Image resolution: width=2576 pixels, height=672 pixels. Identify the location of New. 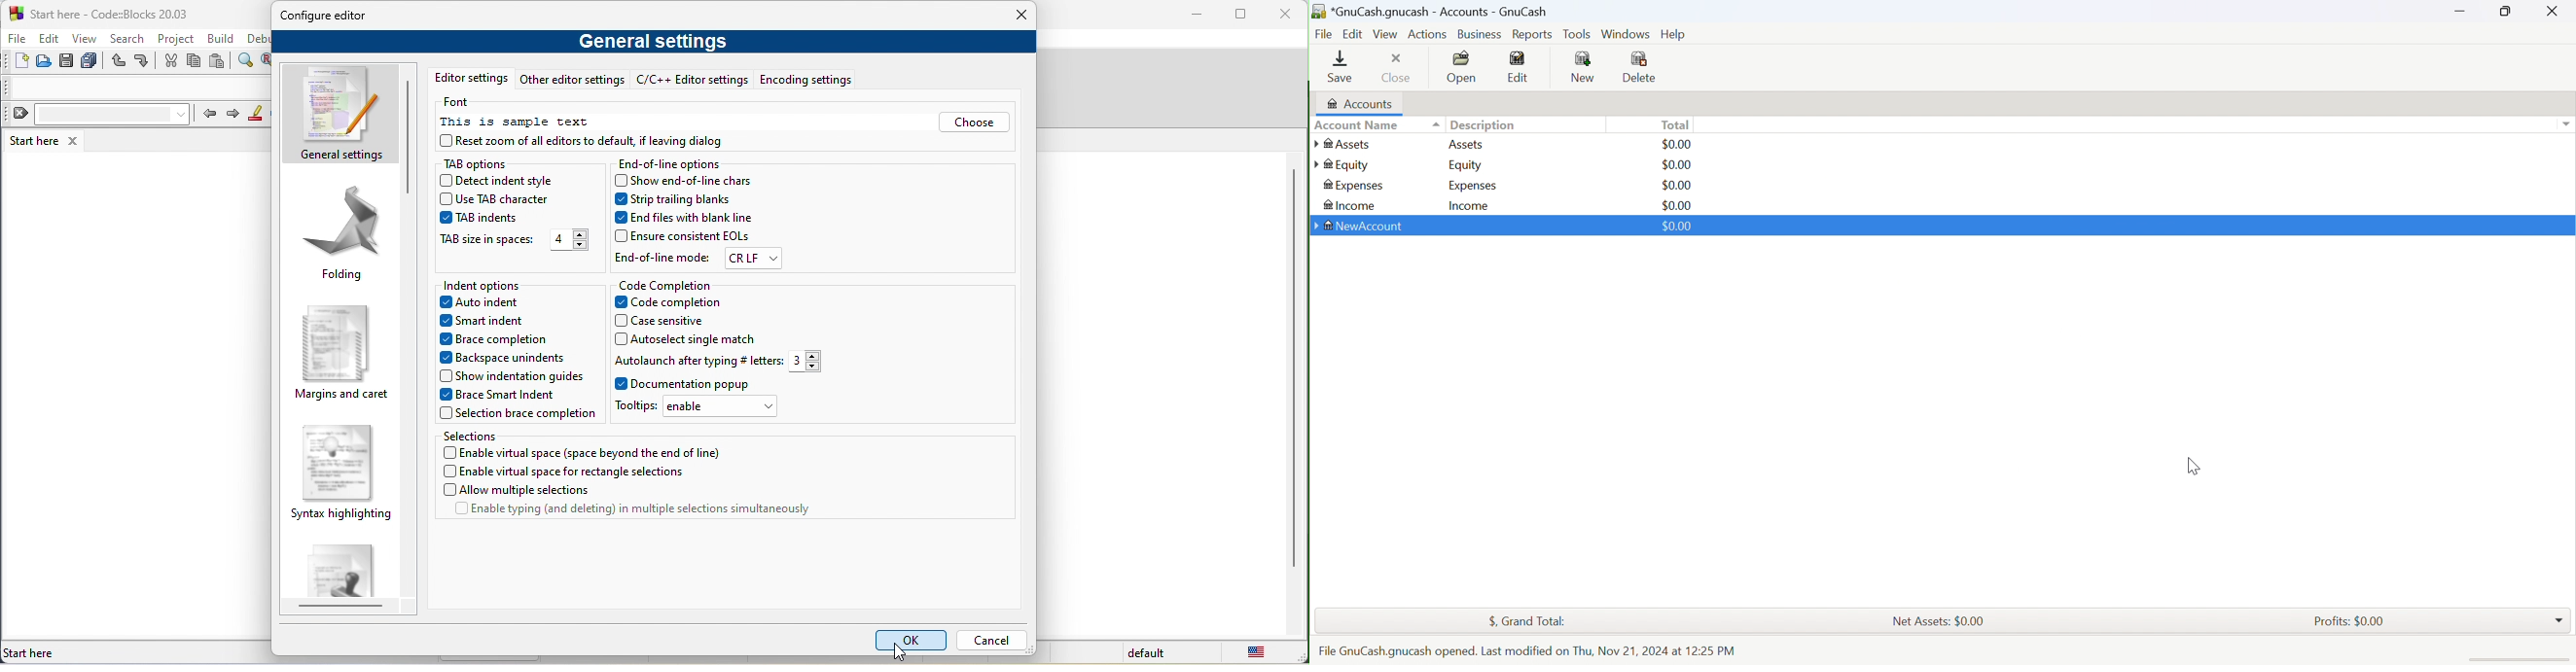
(1582, 66).